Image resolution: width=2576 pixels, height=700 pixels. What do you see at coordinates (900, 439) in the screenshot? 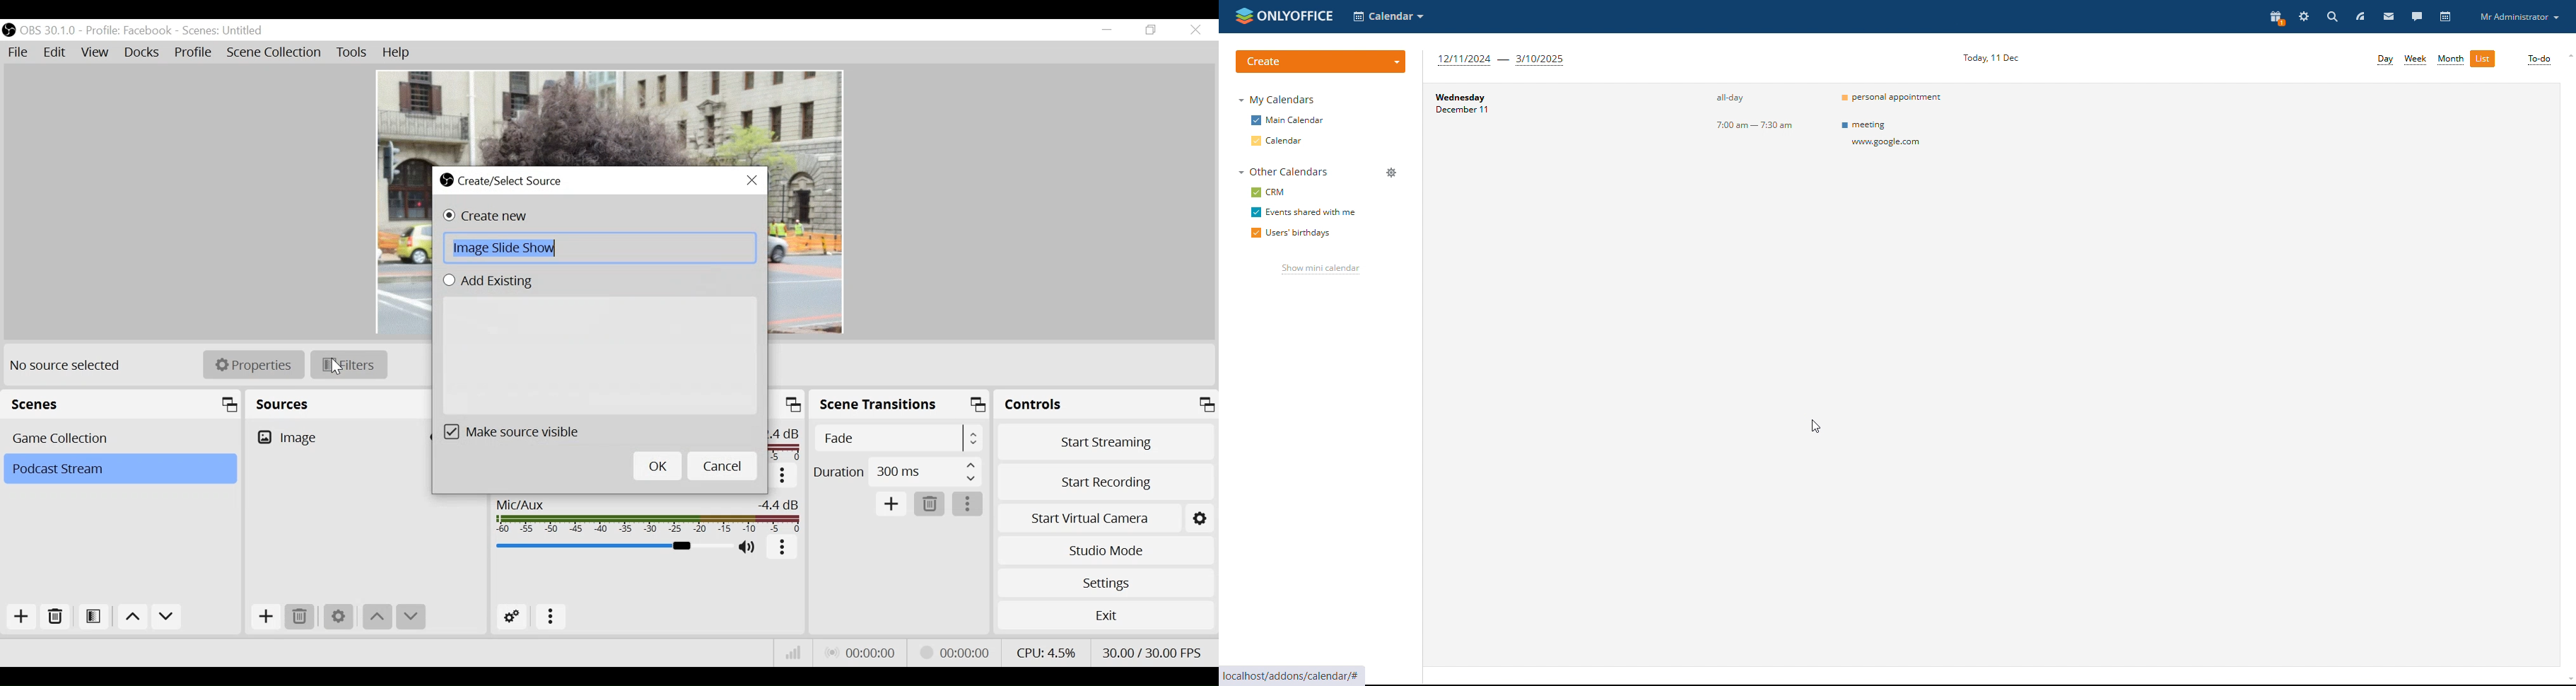
I see `Select Scene Transition` at bounding box center [900, 439].